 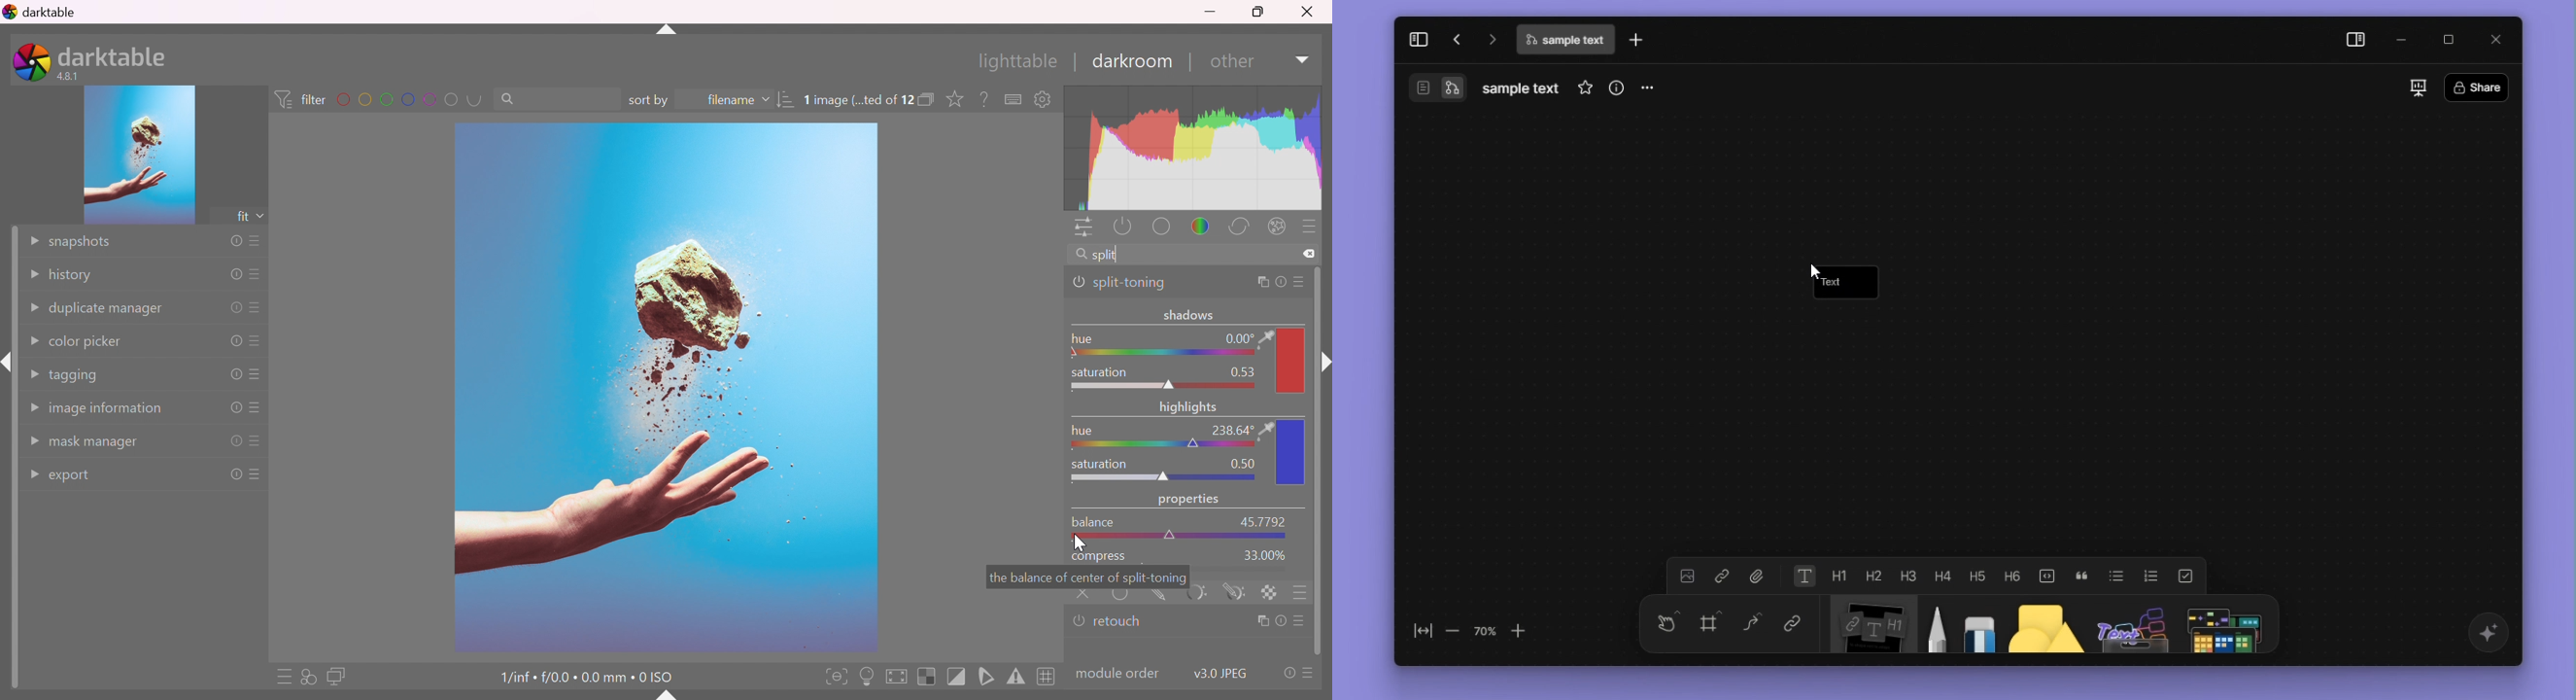 What do you see at coordinates (1872, 576) in the screenshot?
I see `heading 2` at bounding box center [1872, 576].